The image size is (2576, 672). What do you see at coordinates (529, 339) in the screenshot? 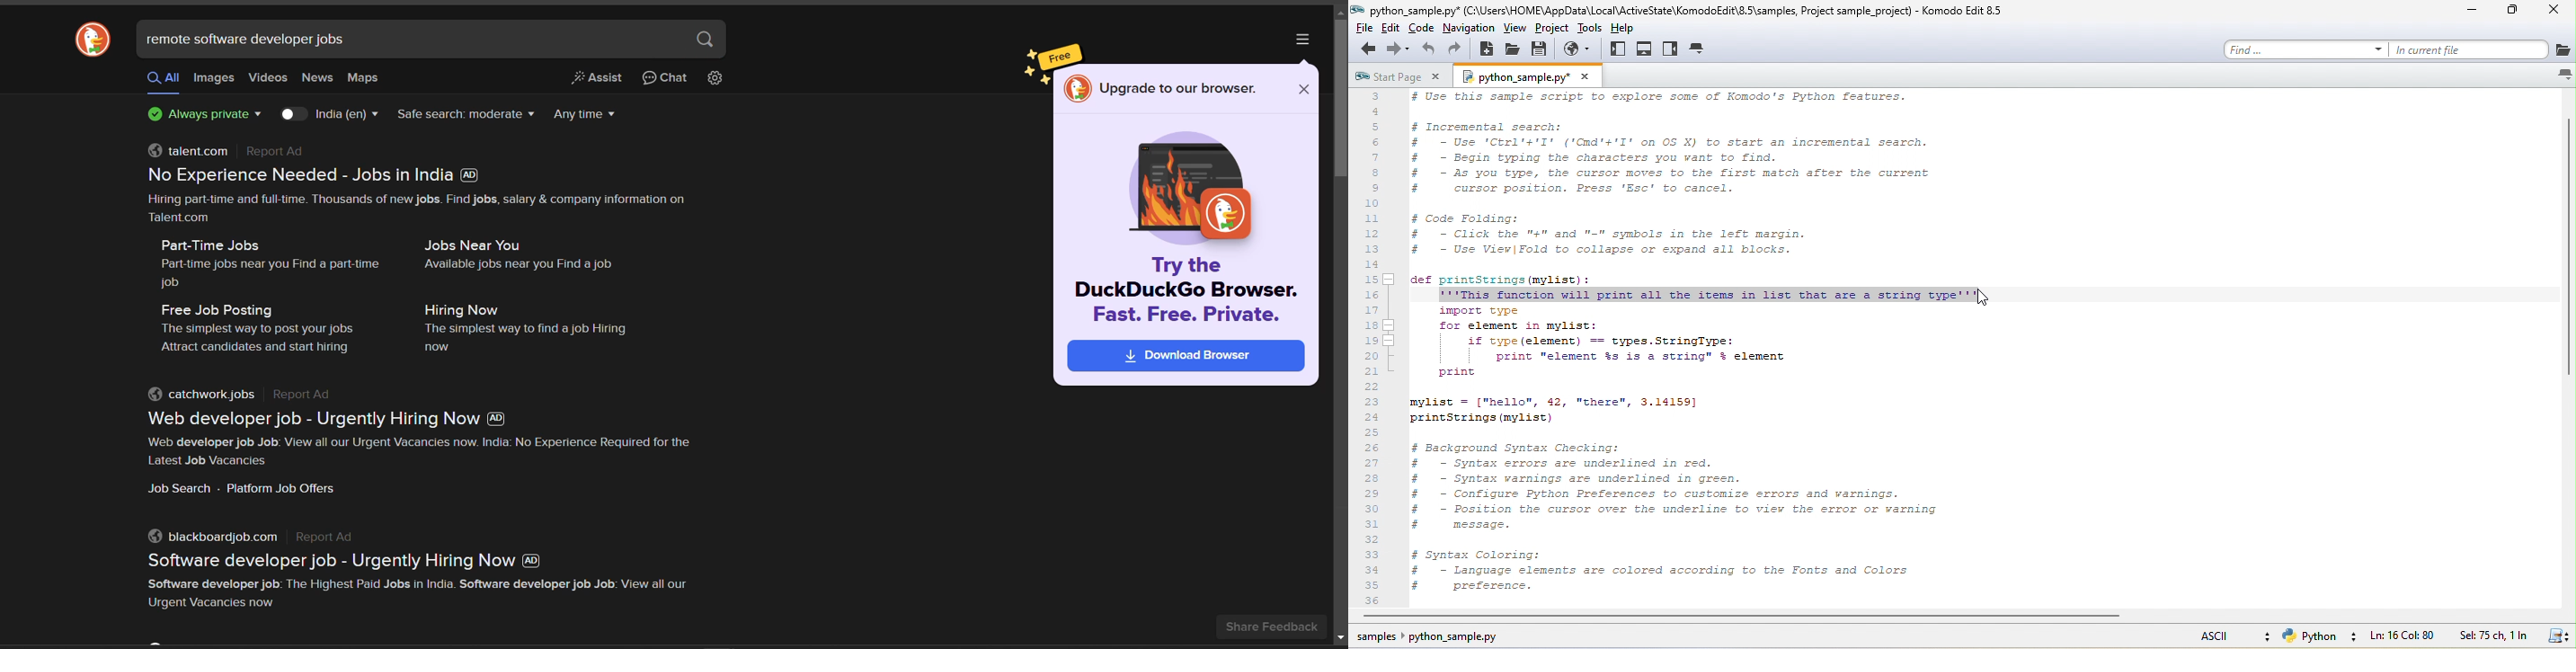
I see `The simplest way to find a job Hiring now` at bounding box center [529, 339].